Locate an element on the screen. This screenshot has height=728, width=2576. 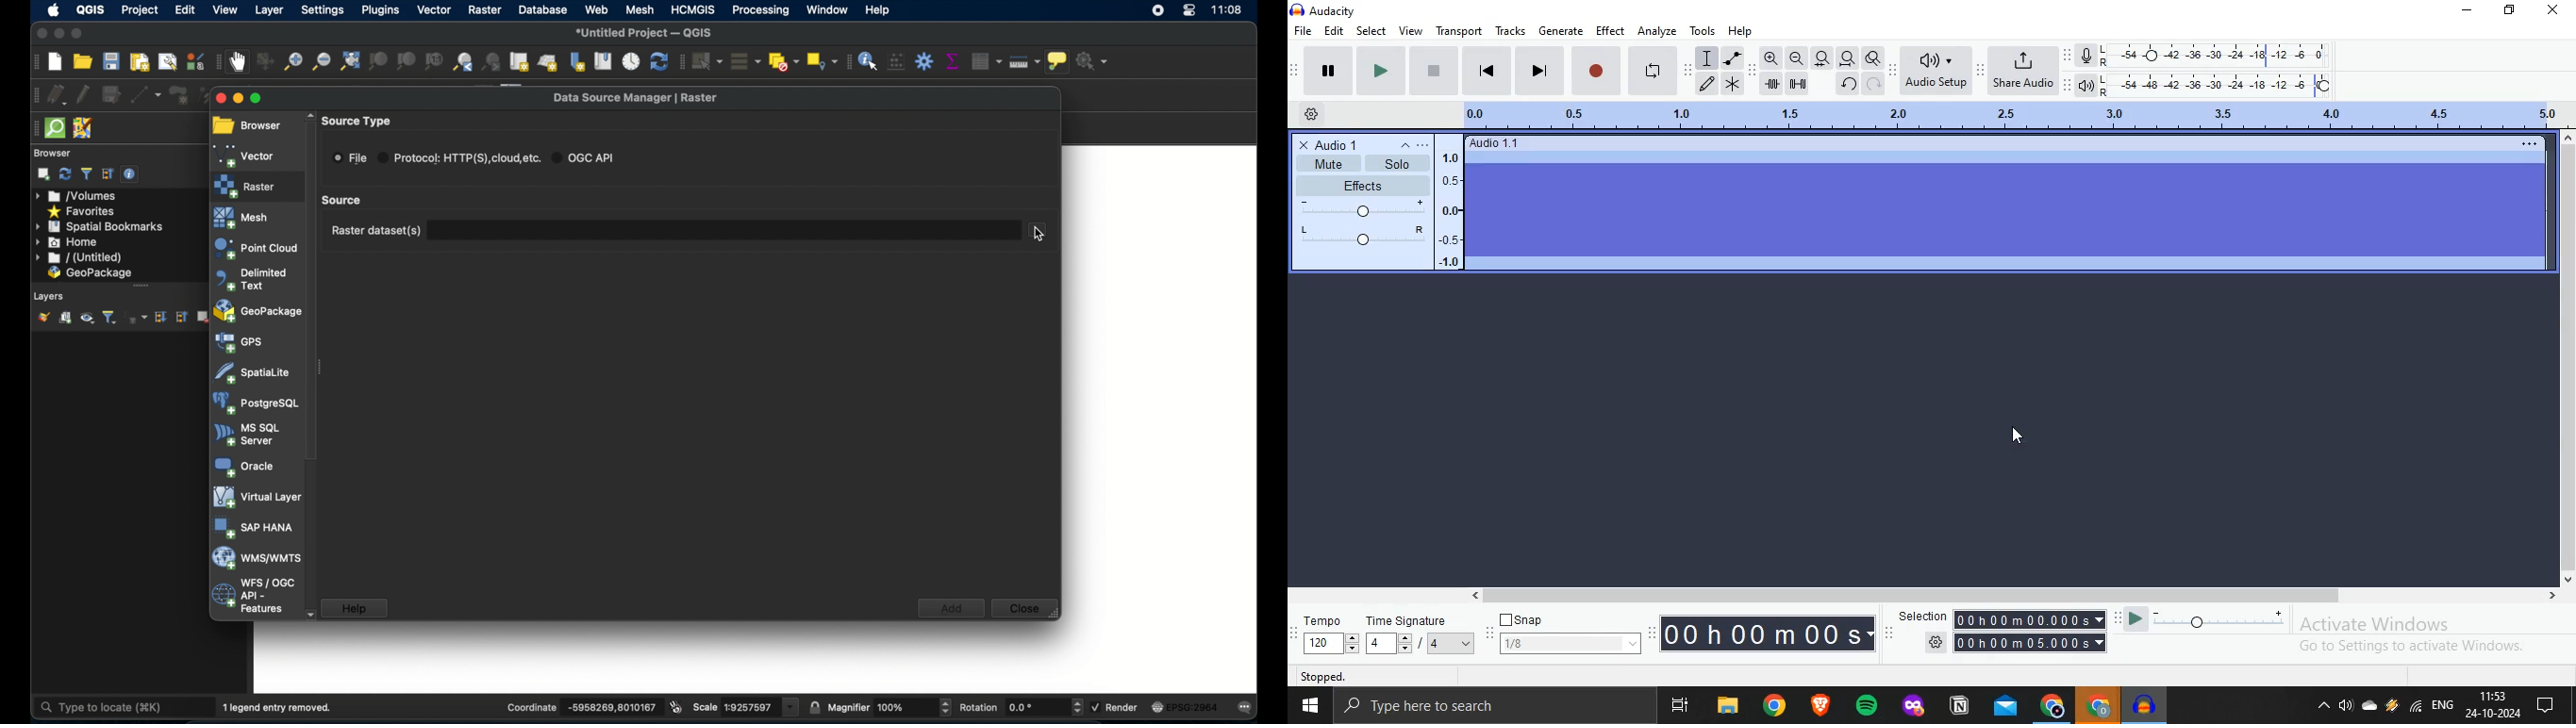
Onedrive is located at coordinates (2368, 709).